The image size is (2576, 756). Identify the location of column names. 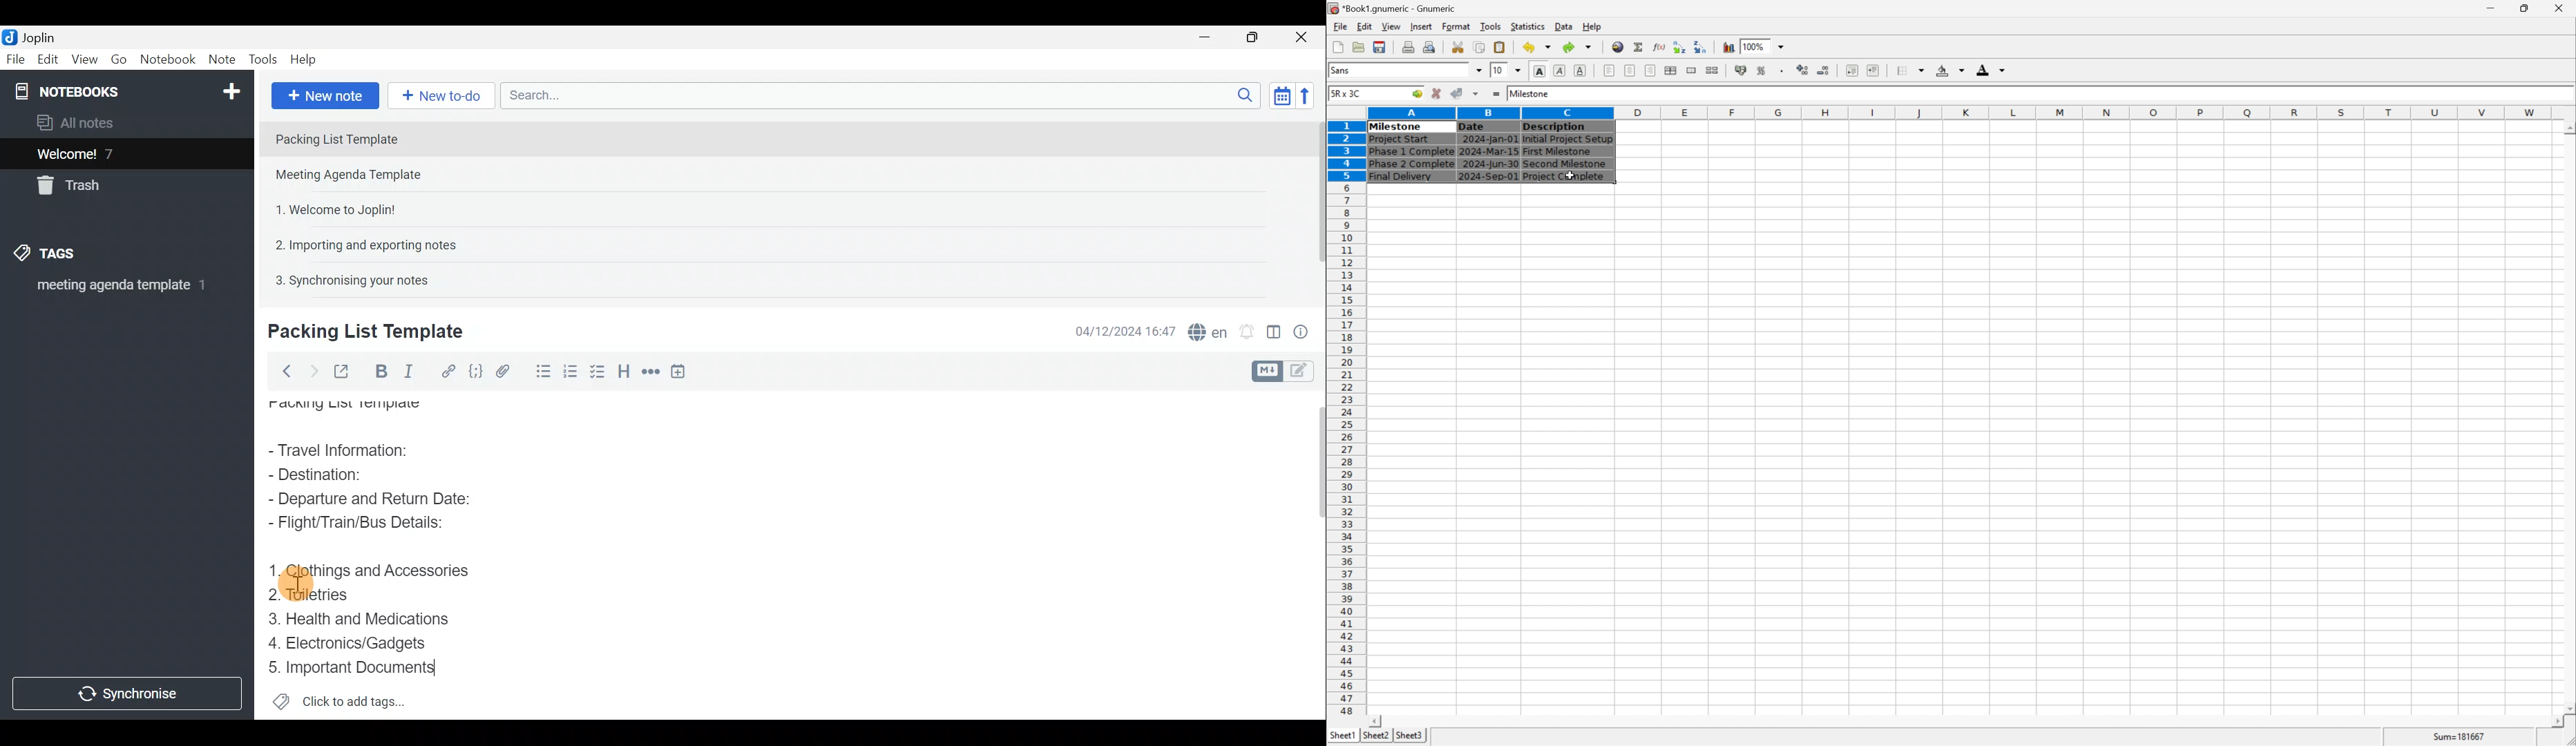
(1962, 112).